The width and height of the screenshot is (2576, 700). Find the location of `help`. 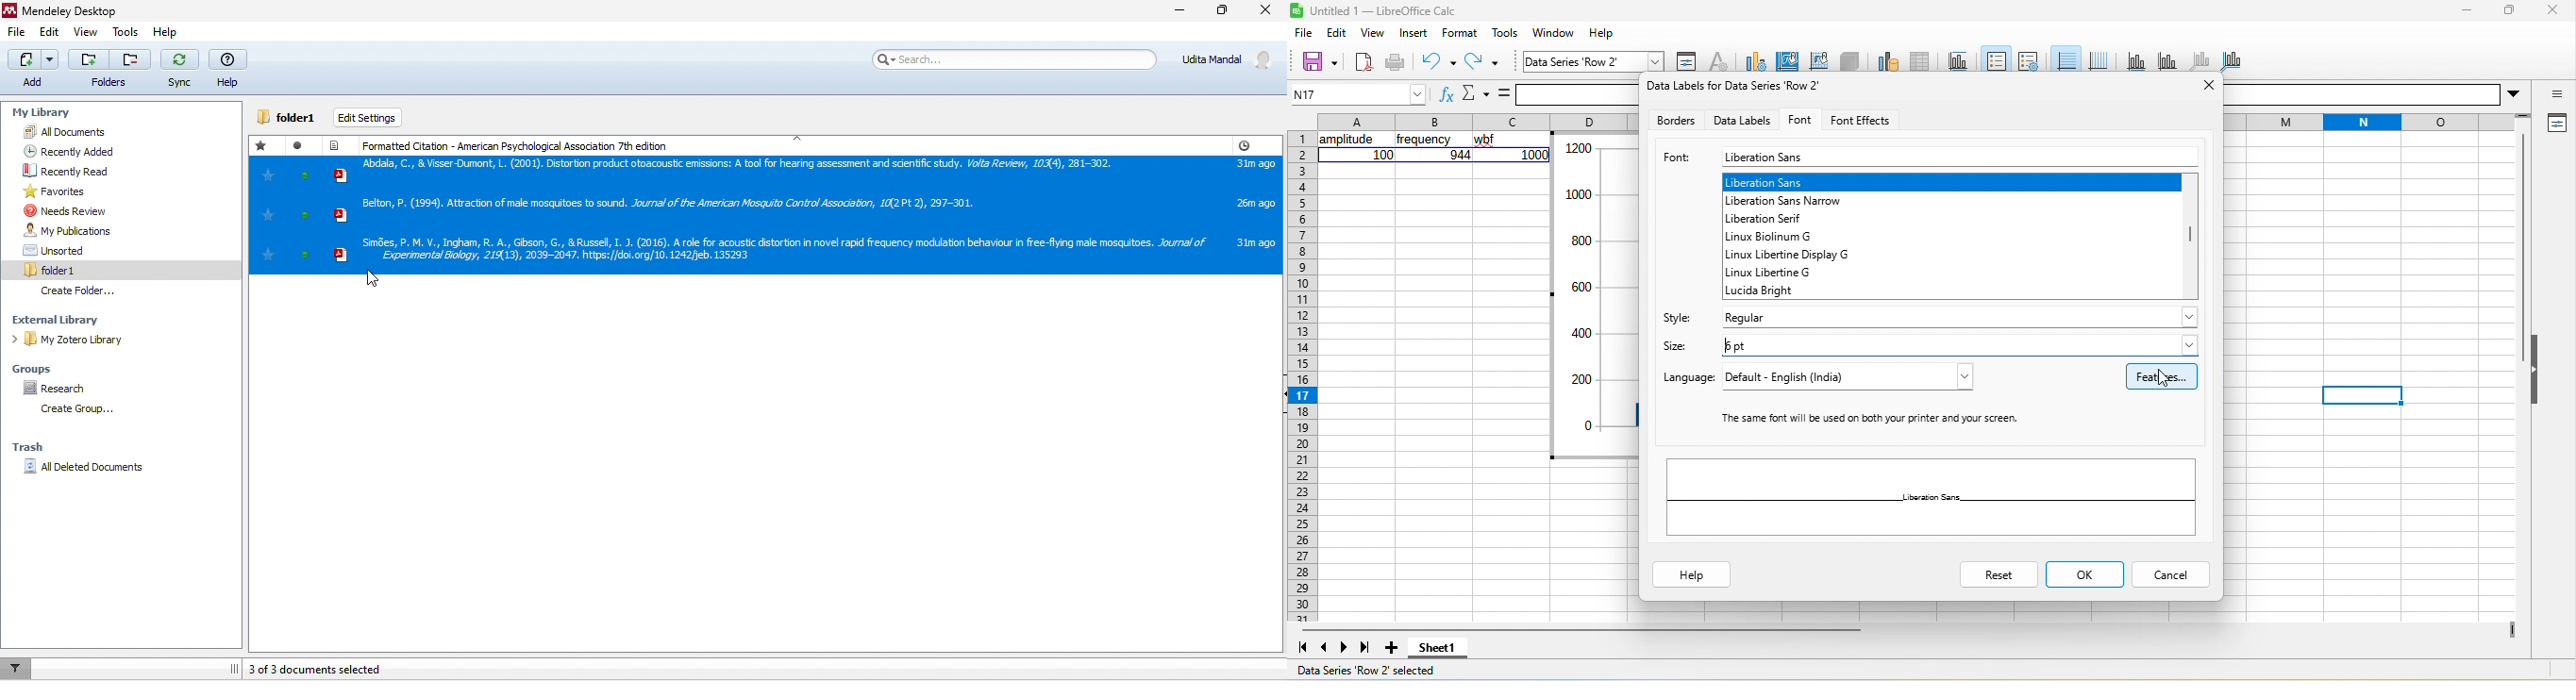

help is located at coordinates (226, 68).